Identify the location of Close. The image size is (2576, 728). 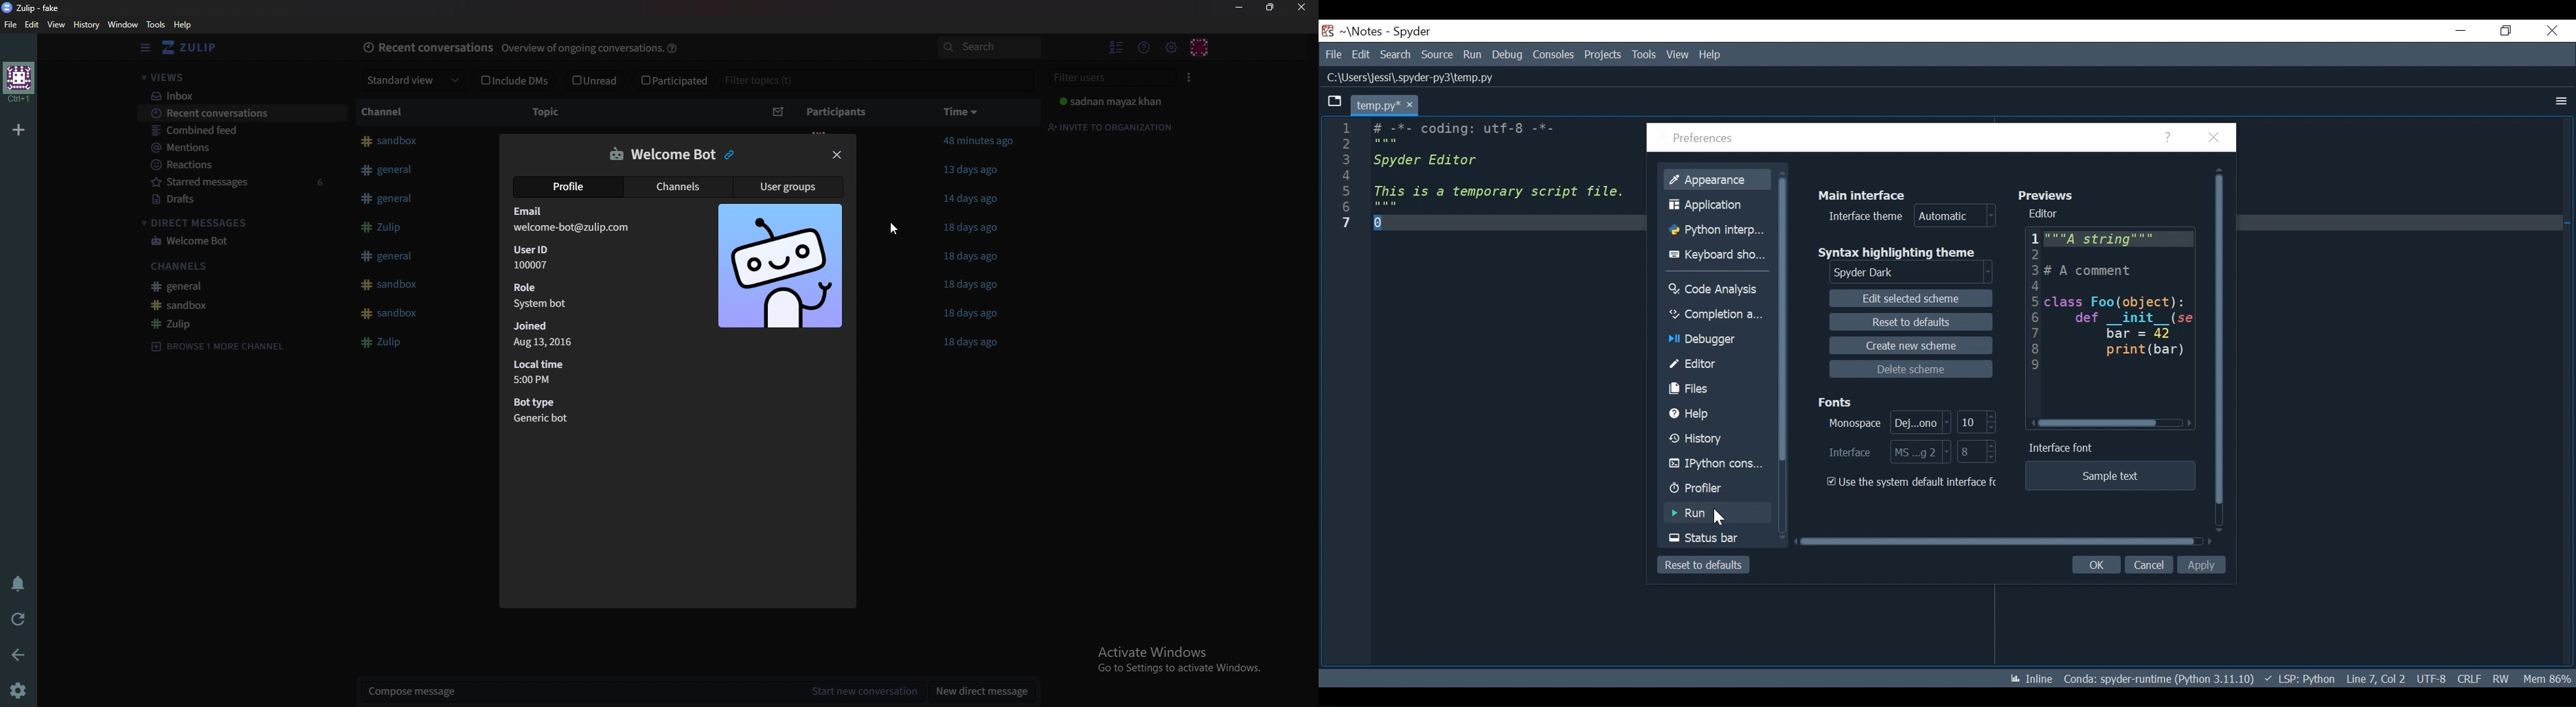
(2217, 137).